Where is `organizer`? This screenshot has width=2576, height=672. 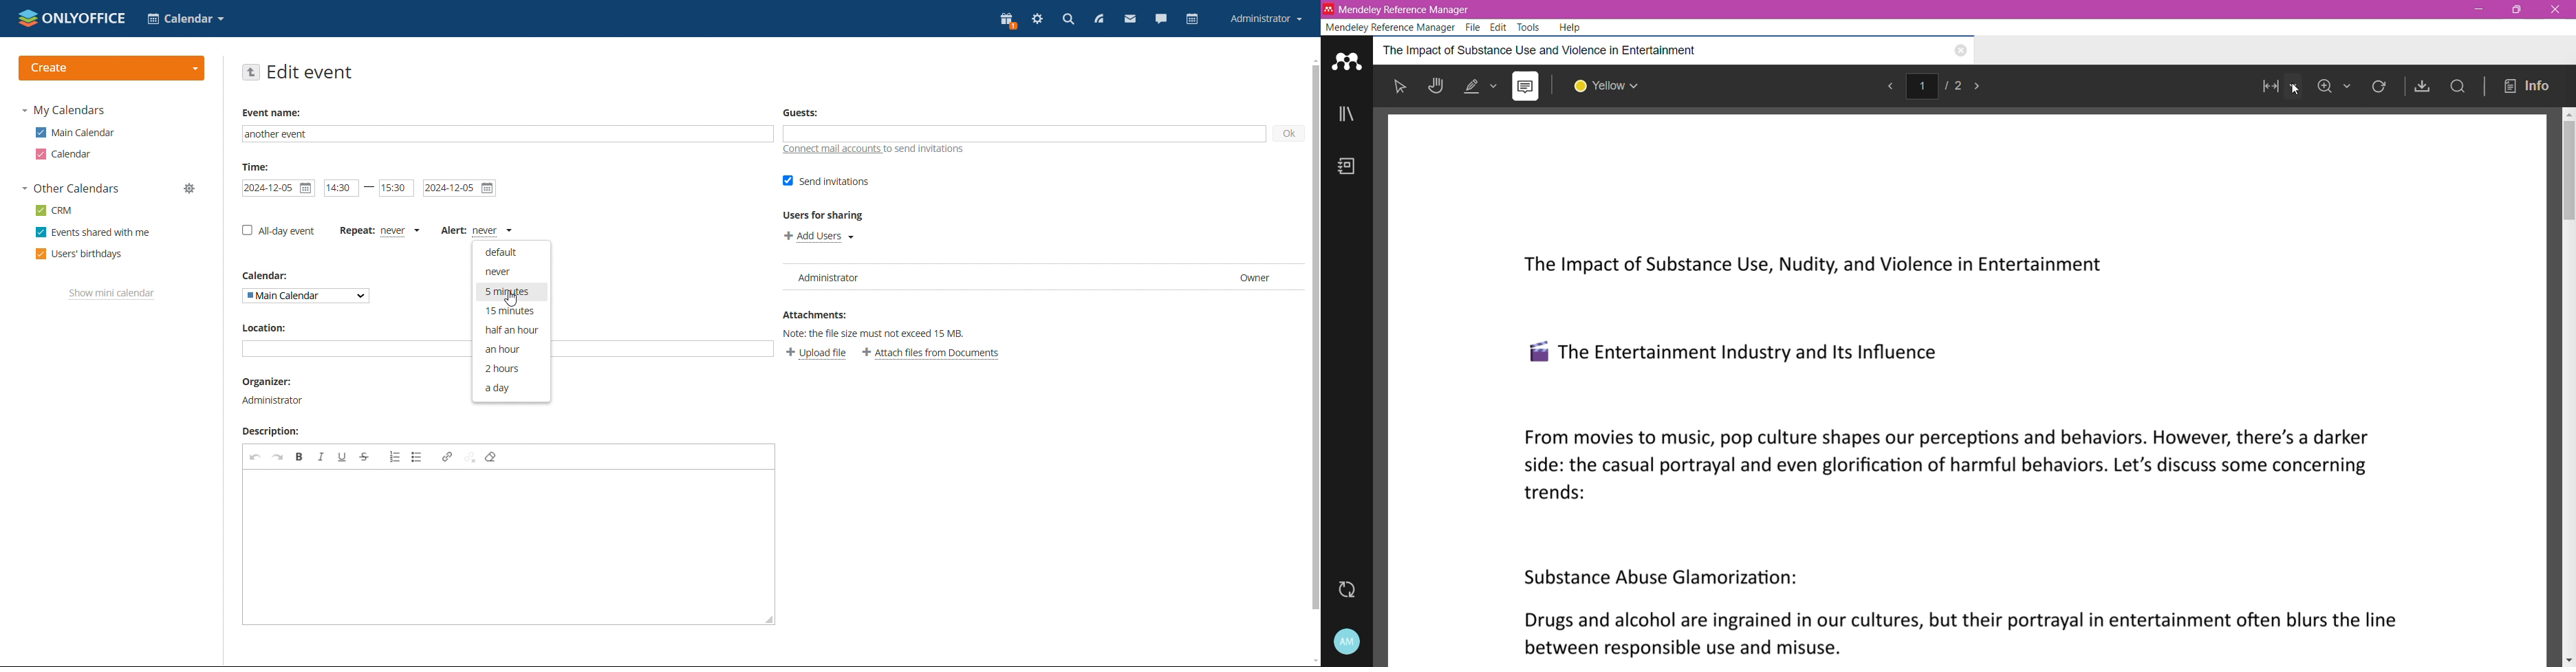
organizer is located at coordinates (272, 382).